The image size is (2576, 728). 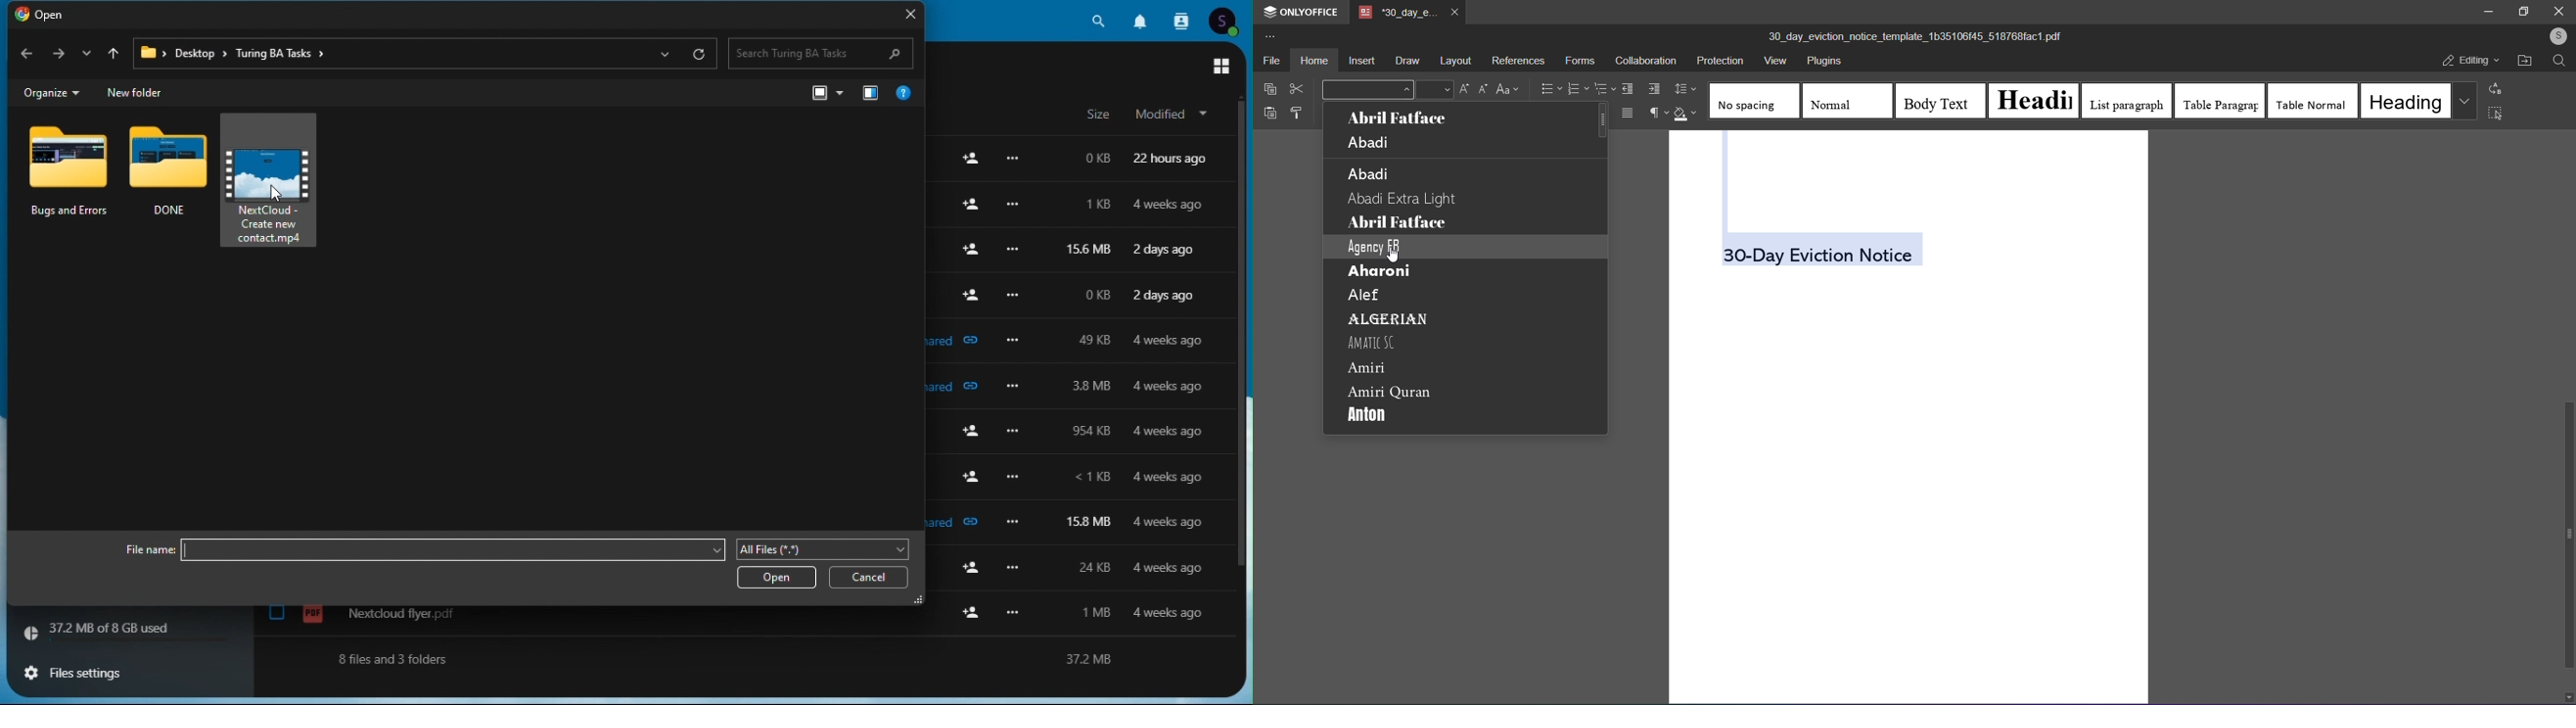 What do you see at coordinates (1373, 144) in the screenshot?
I see `abadi` at bounding box center [1373, 144].